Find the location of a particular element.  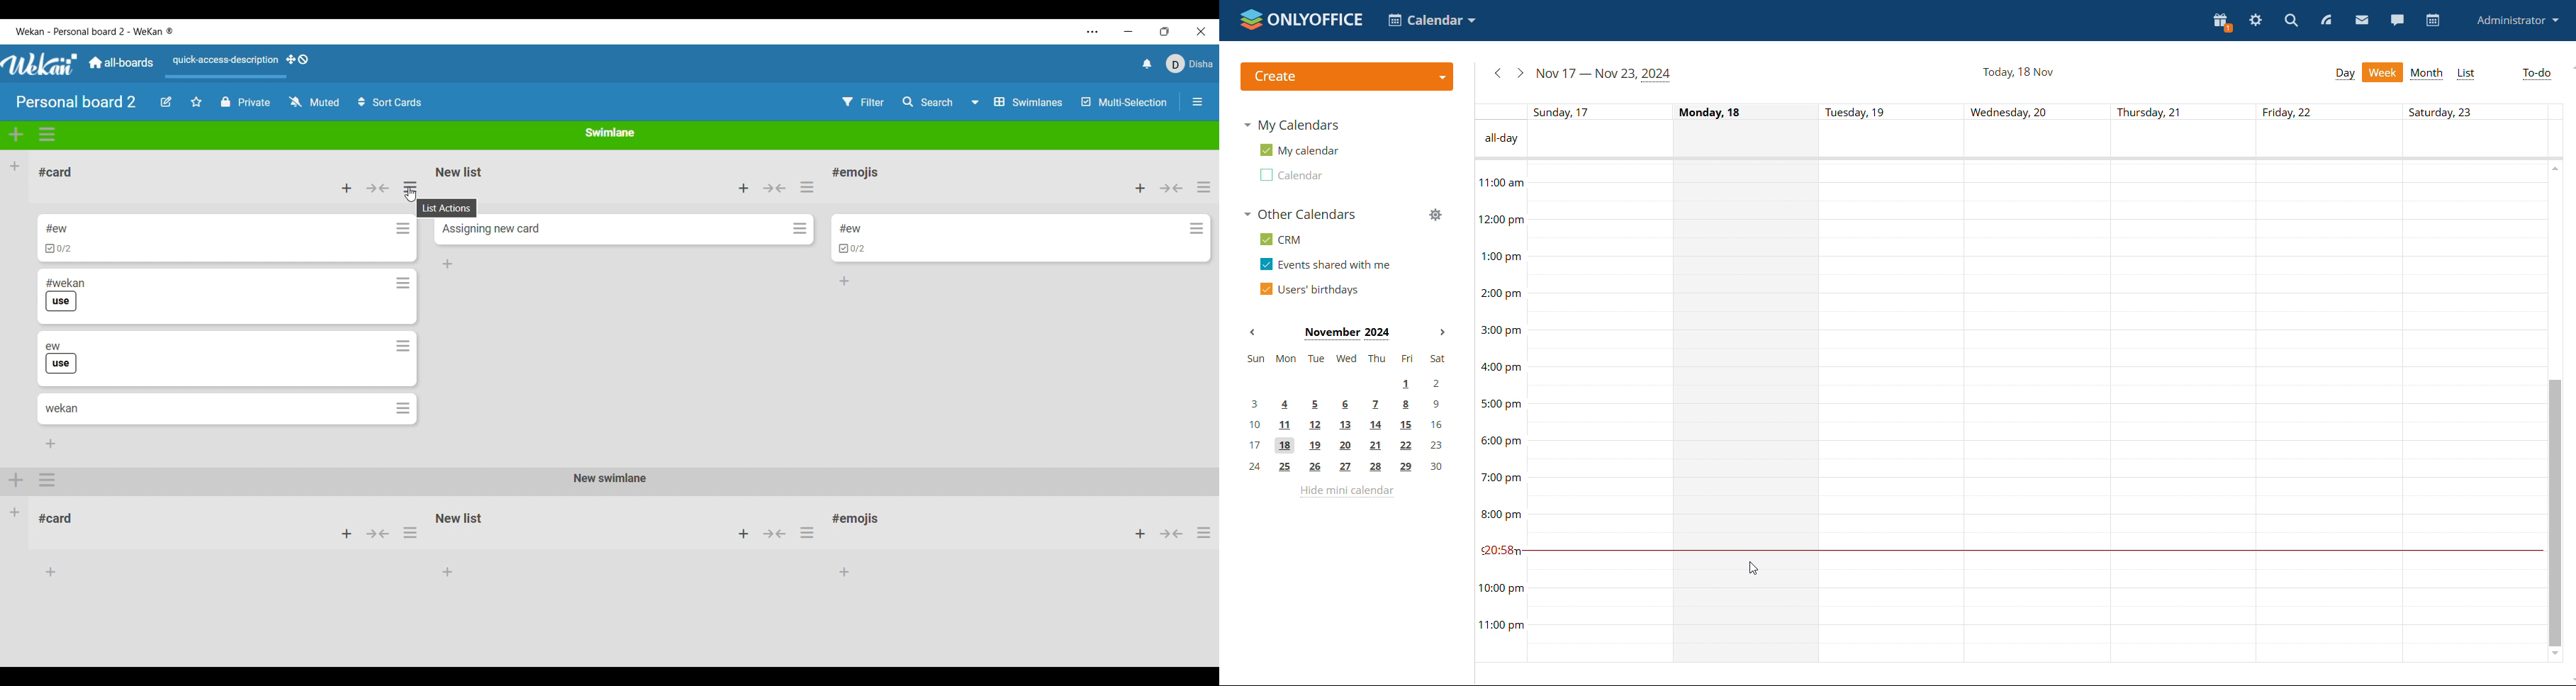

Go to main dashboard is located at coordinates (121, 63).